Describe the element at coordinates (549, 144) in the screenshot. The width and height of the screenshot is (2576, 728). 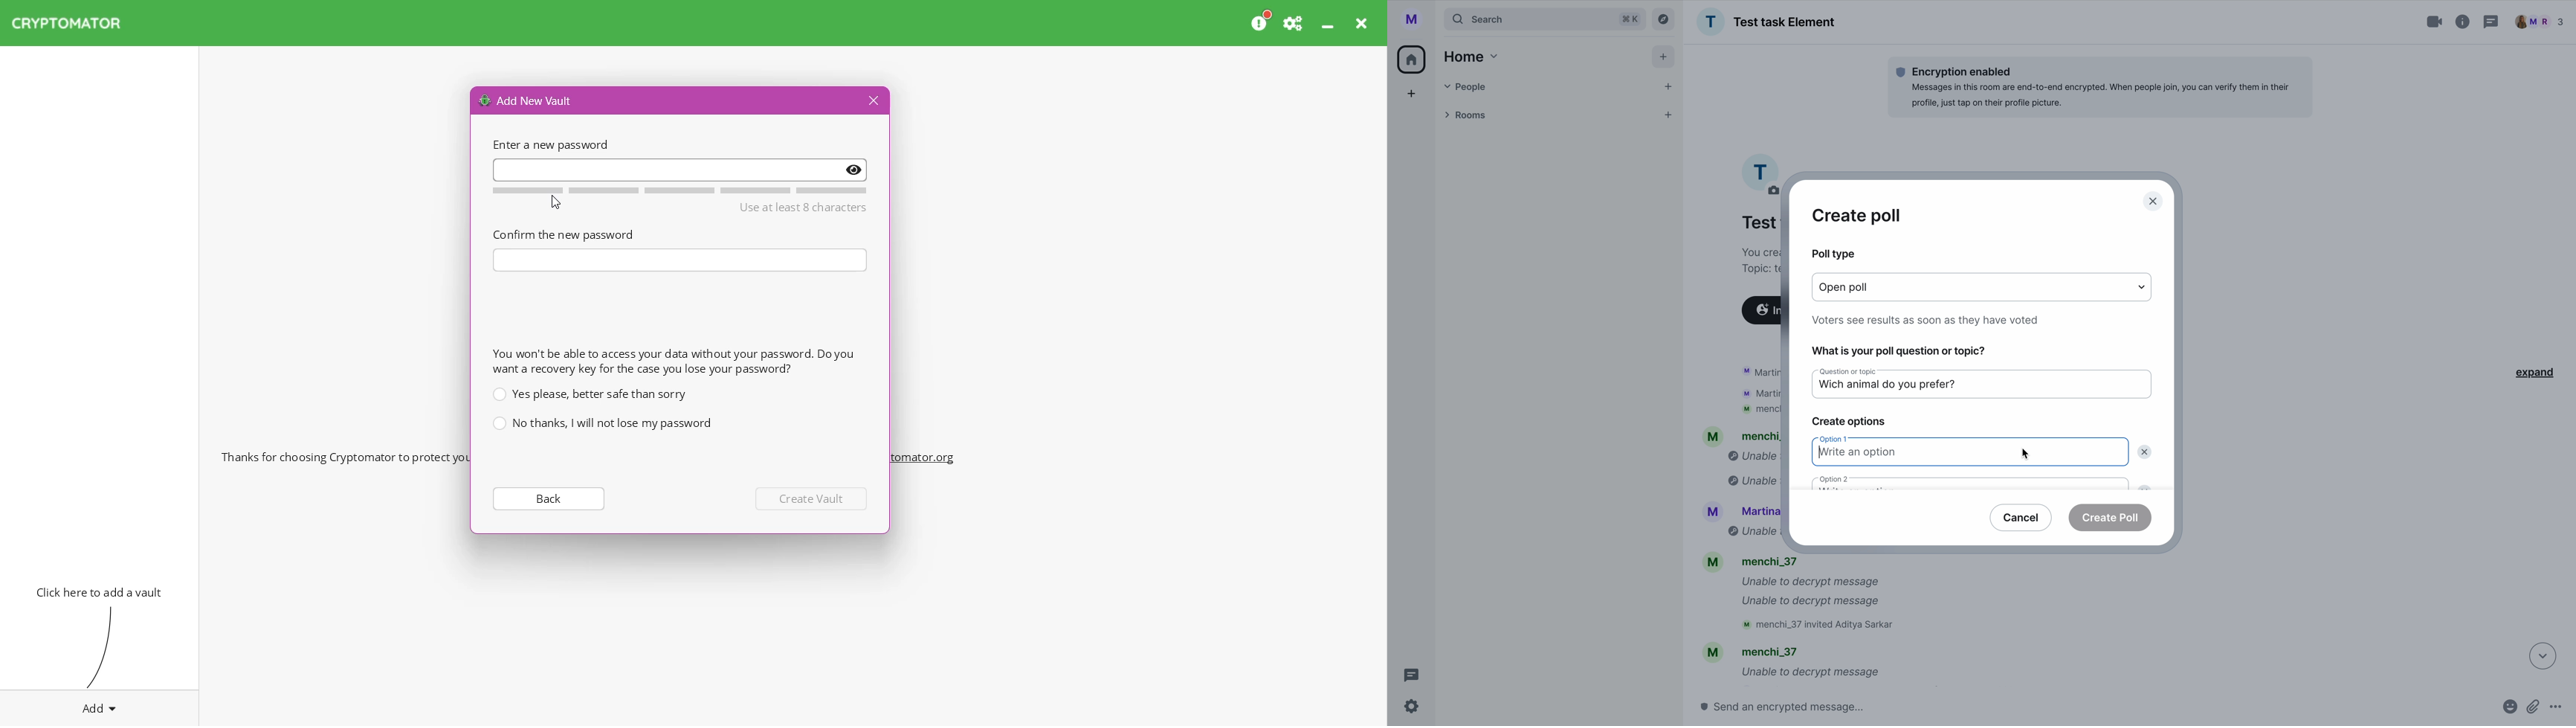
I see `Enter a new password` at that location.